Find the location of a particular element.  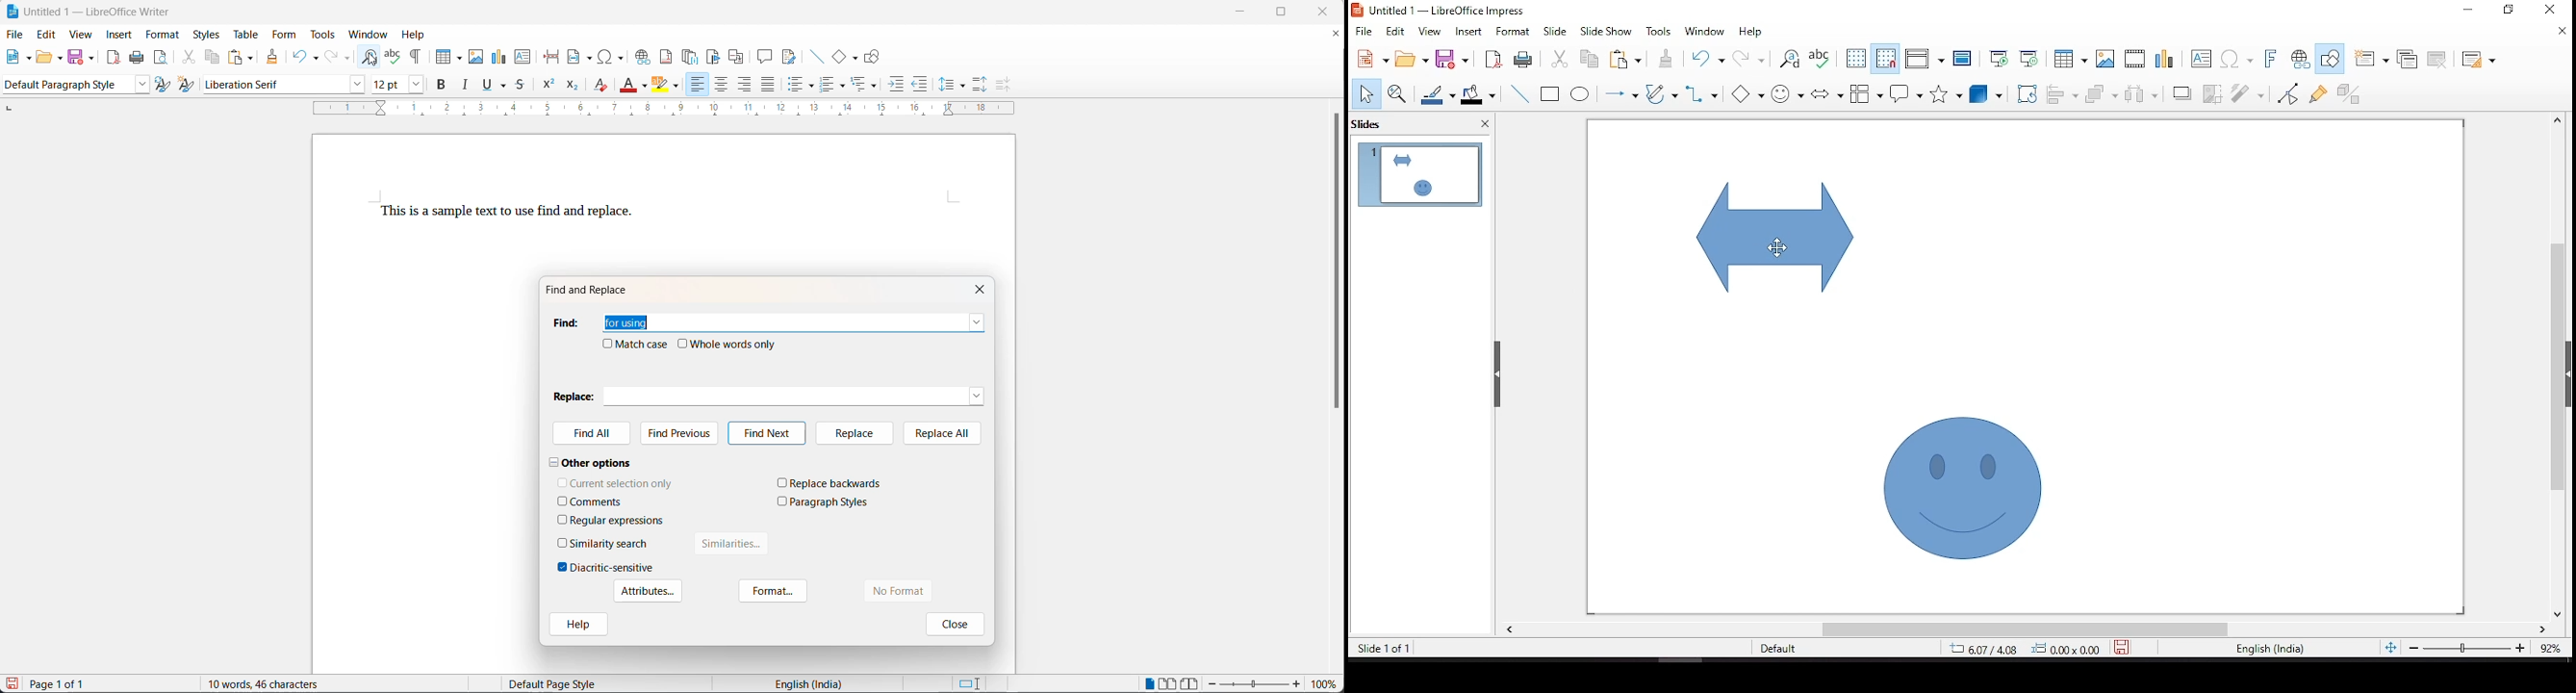

undo is located at coordinates (299, 55).